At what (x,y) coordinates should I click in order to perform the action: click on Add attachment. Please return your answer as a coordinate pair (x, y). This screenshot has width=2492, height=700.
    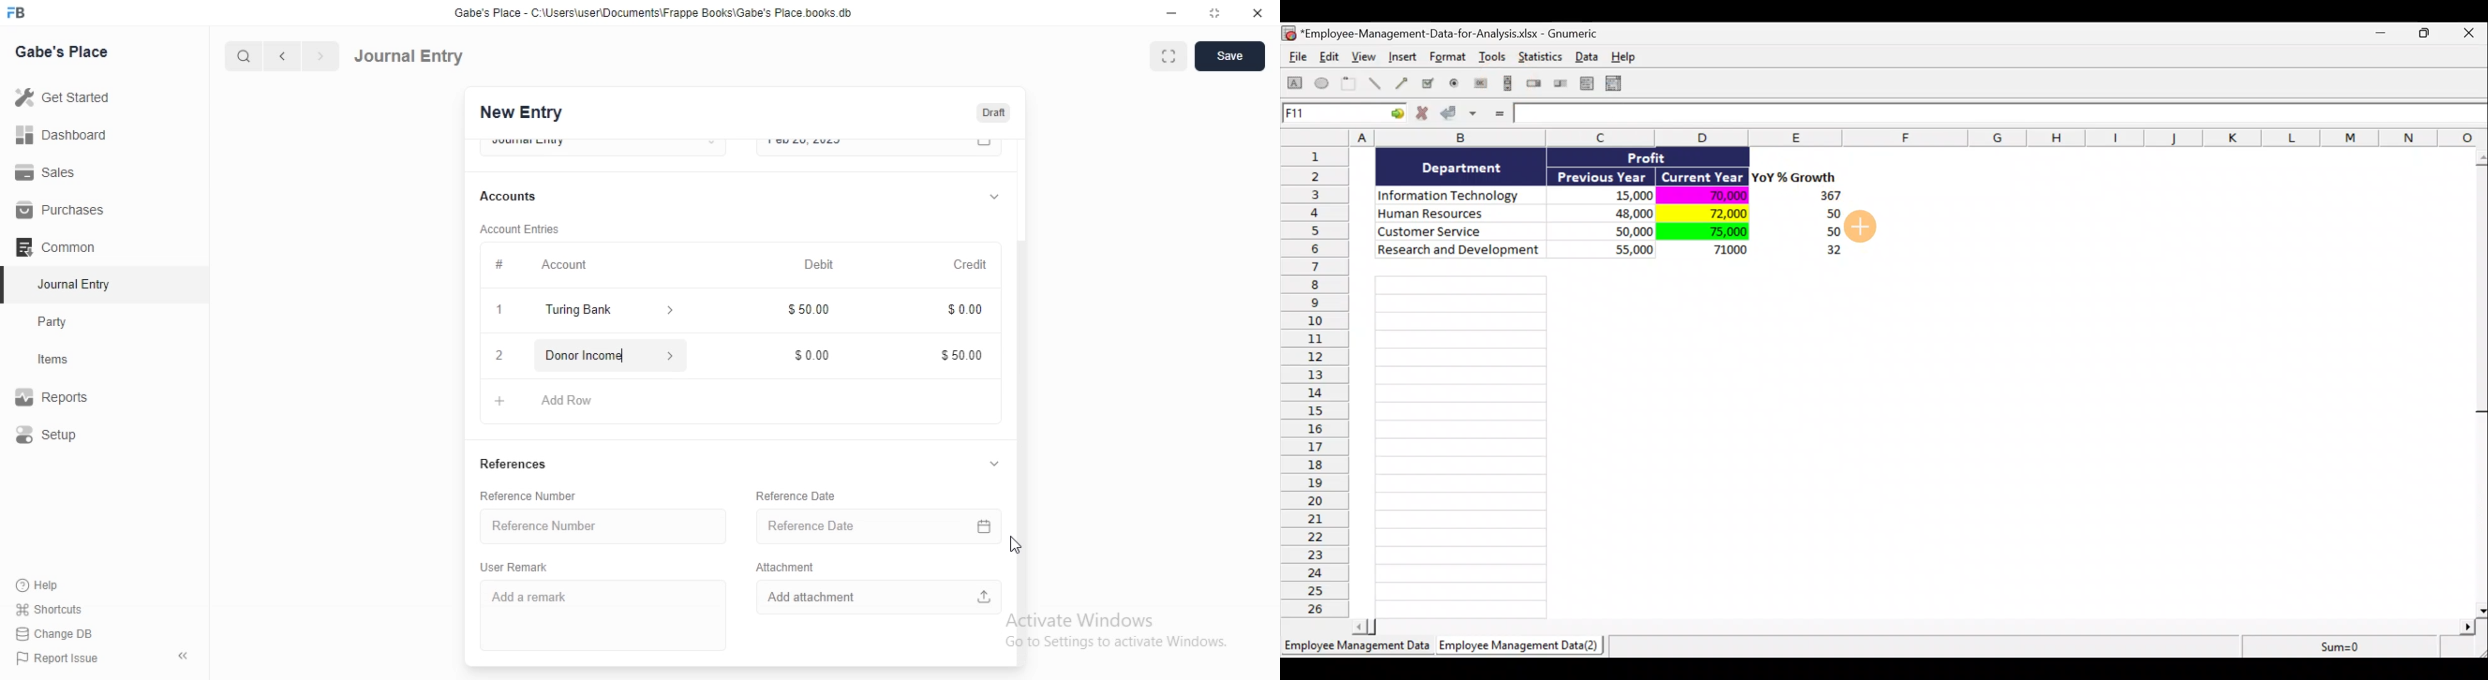
    Looking at the image, I should click on (880, 595).